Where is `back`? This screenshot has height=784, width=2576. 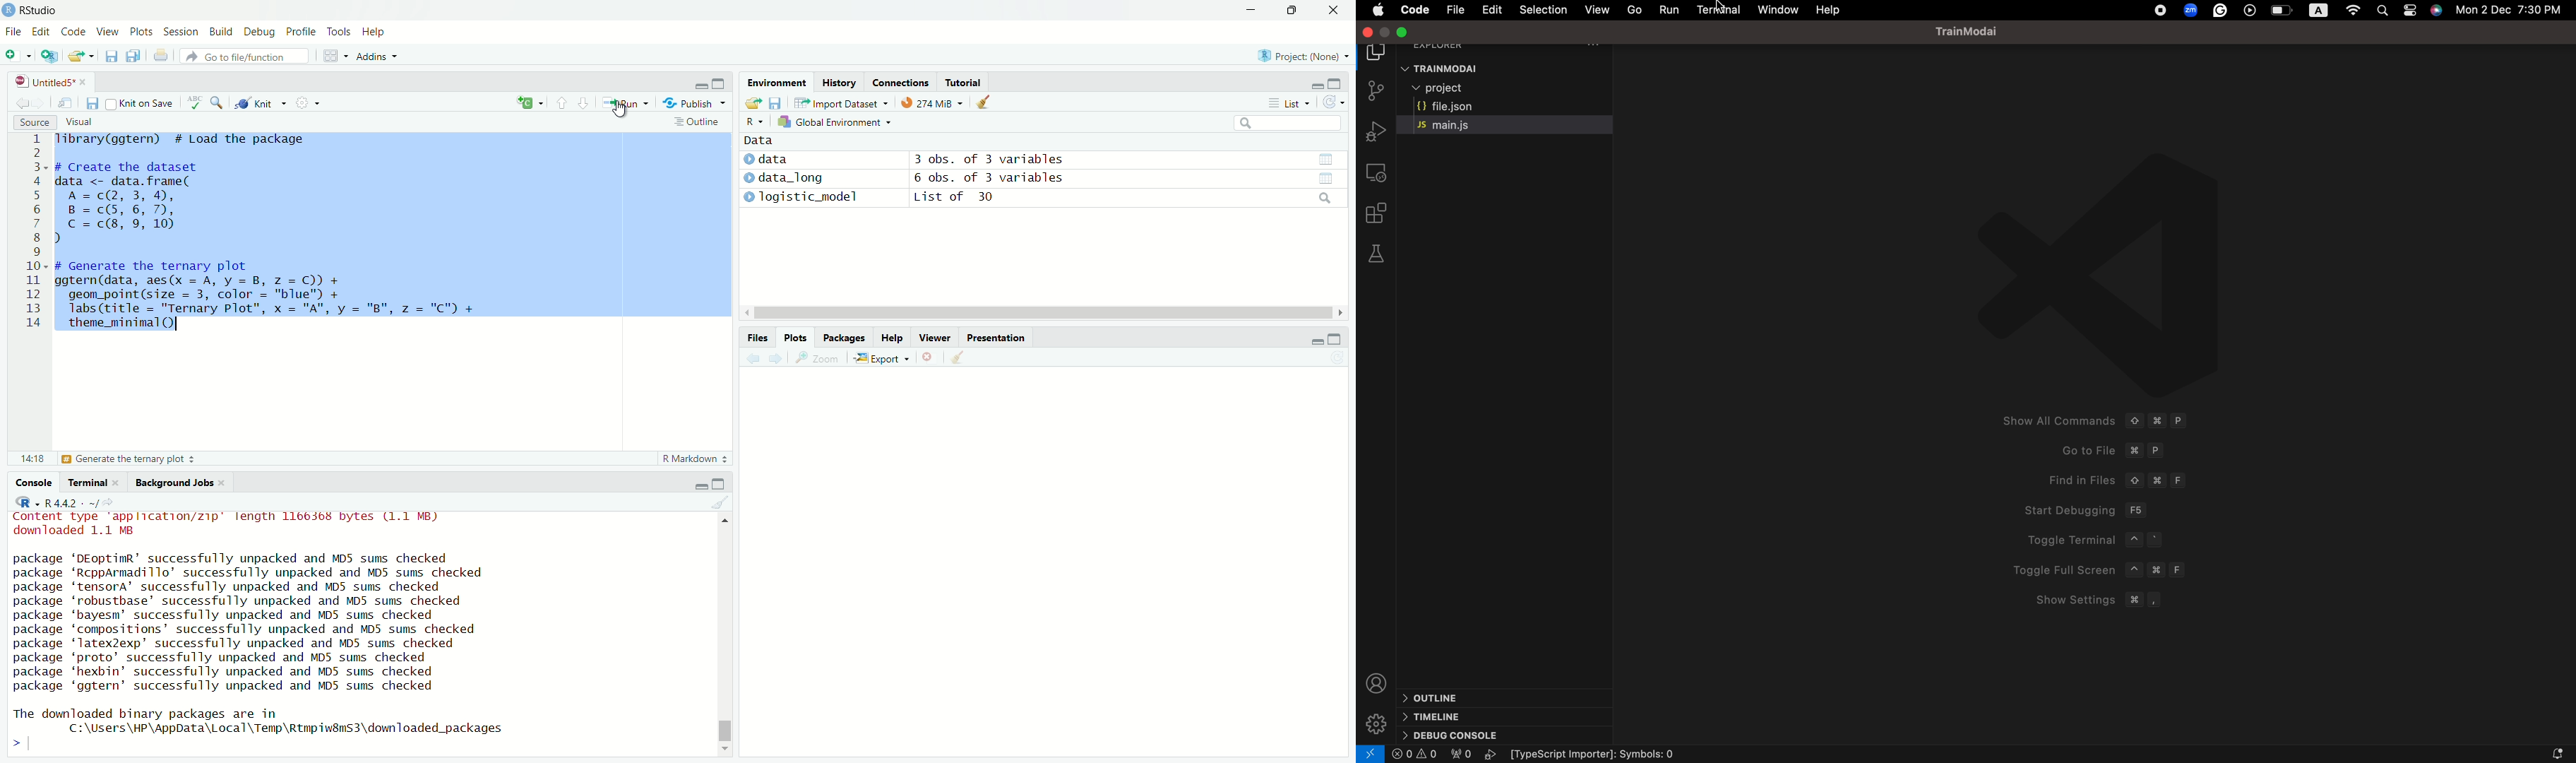 back is located at coordinates (753, 359).